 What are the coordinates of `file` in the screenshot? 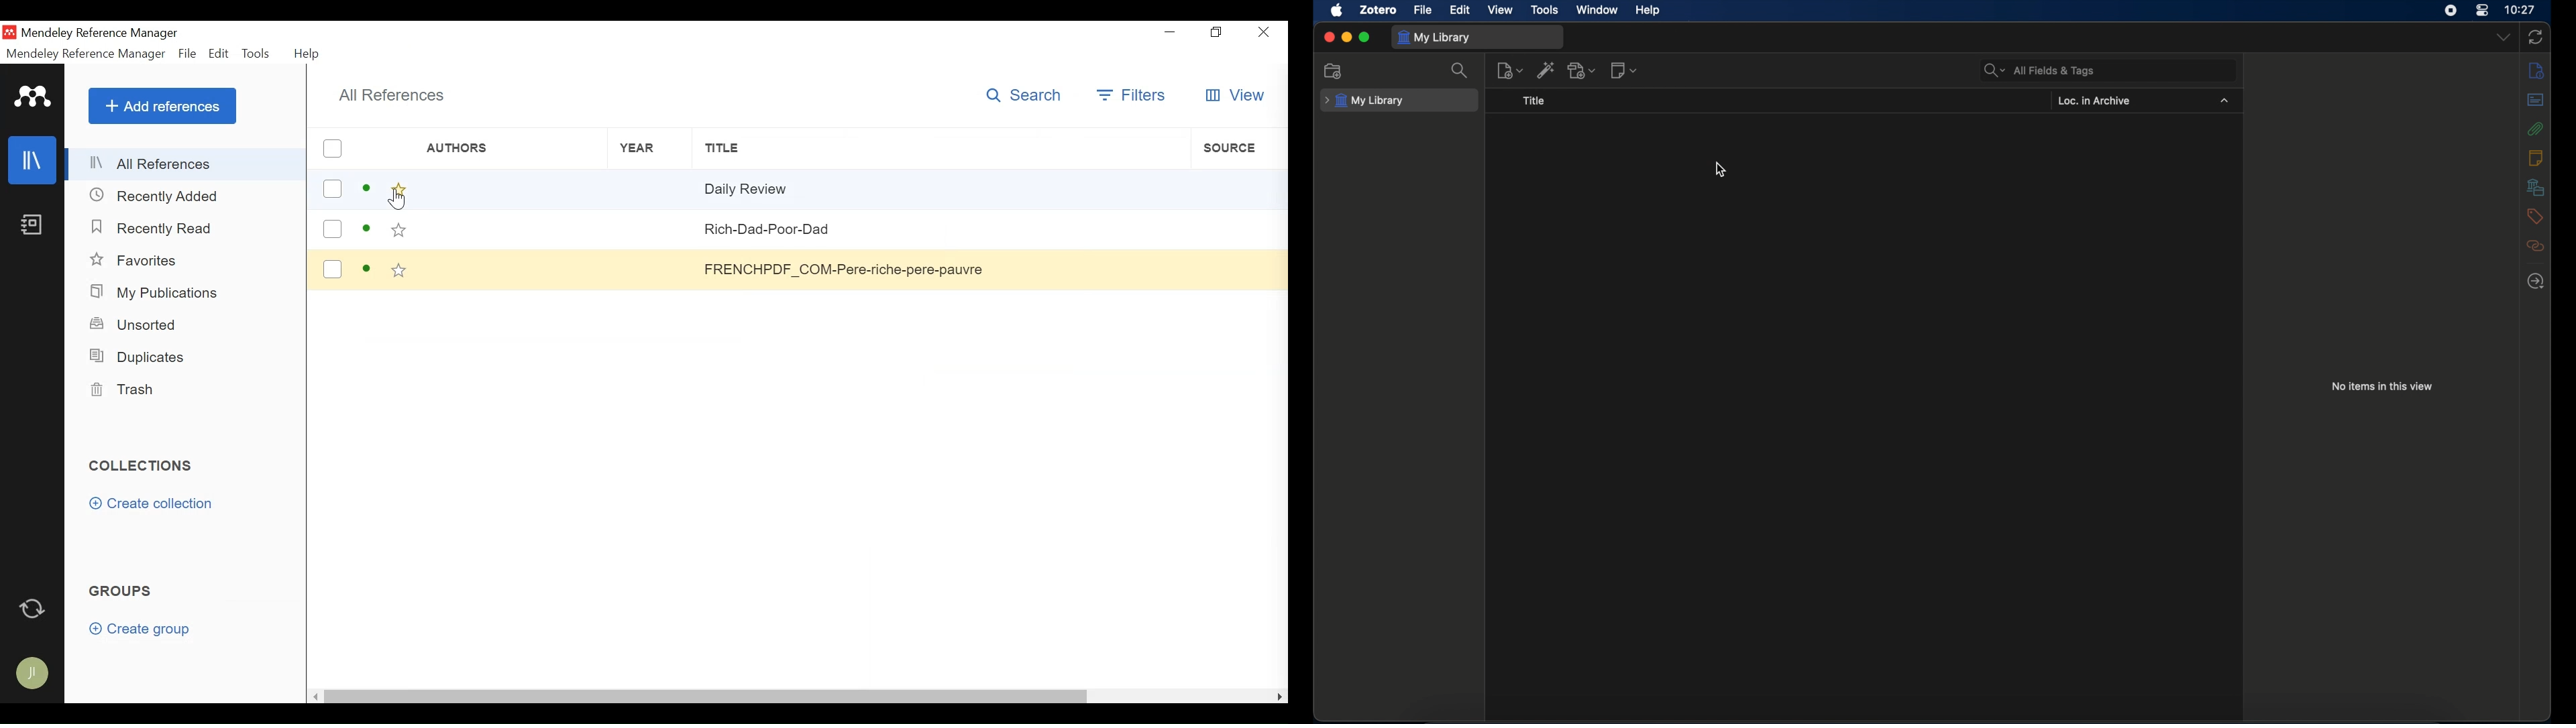 It's located at (1424, 11).